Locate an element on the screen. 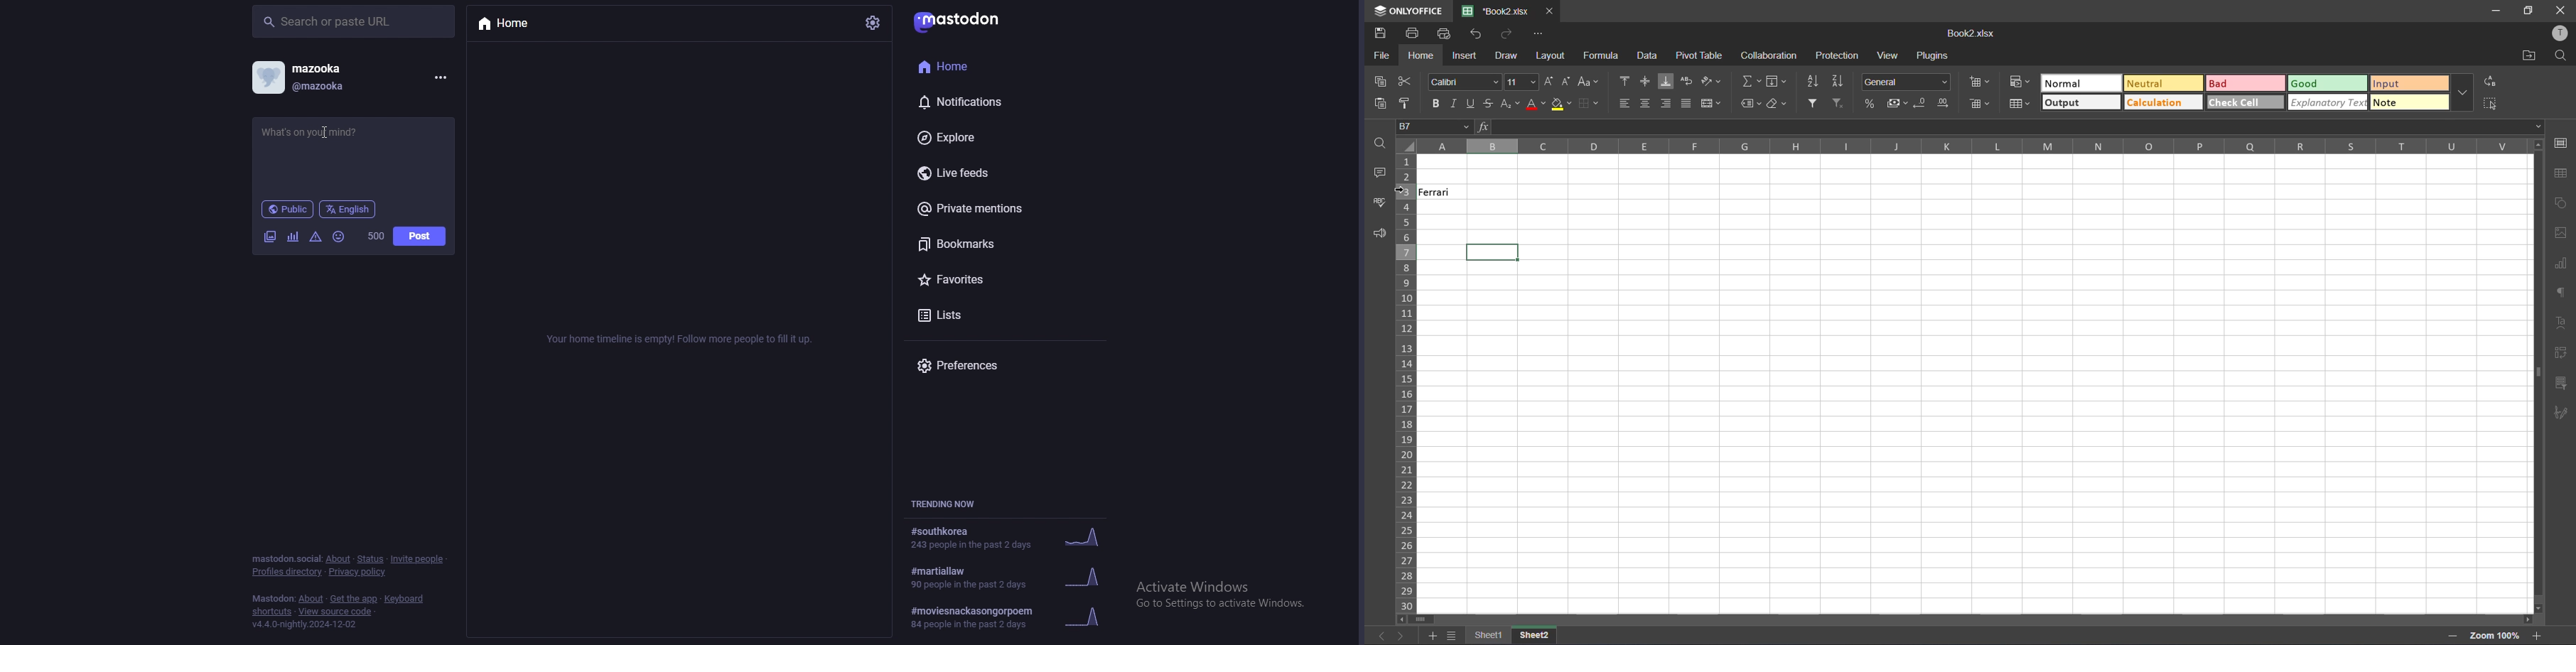 The width and height of the screenshot is (2576, 672). check cell is located at coordinates (2246, 102).